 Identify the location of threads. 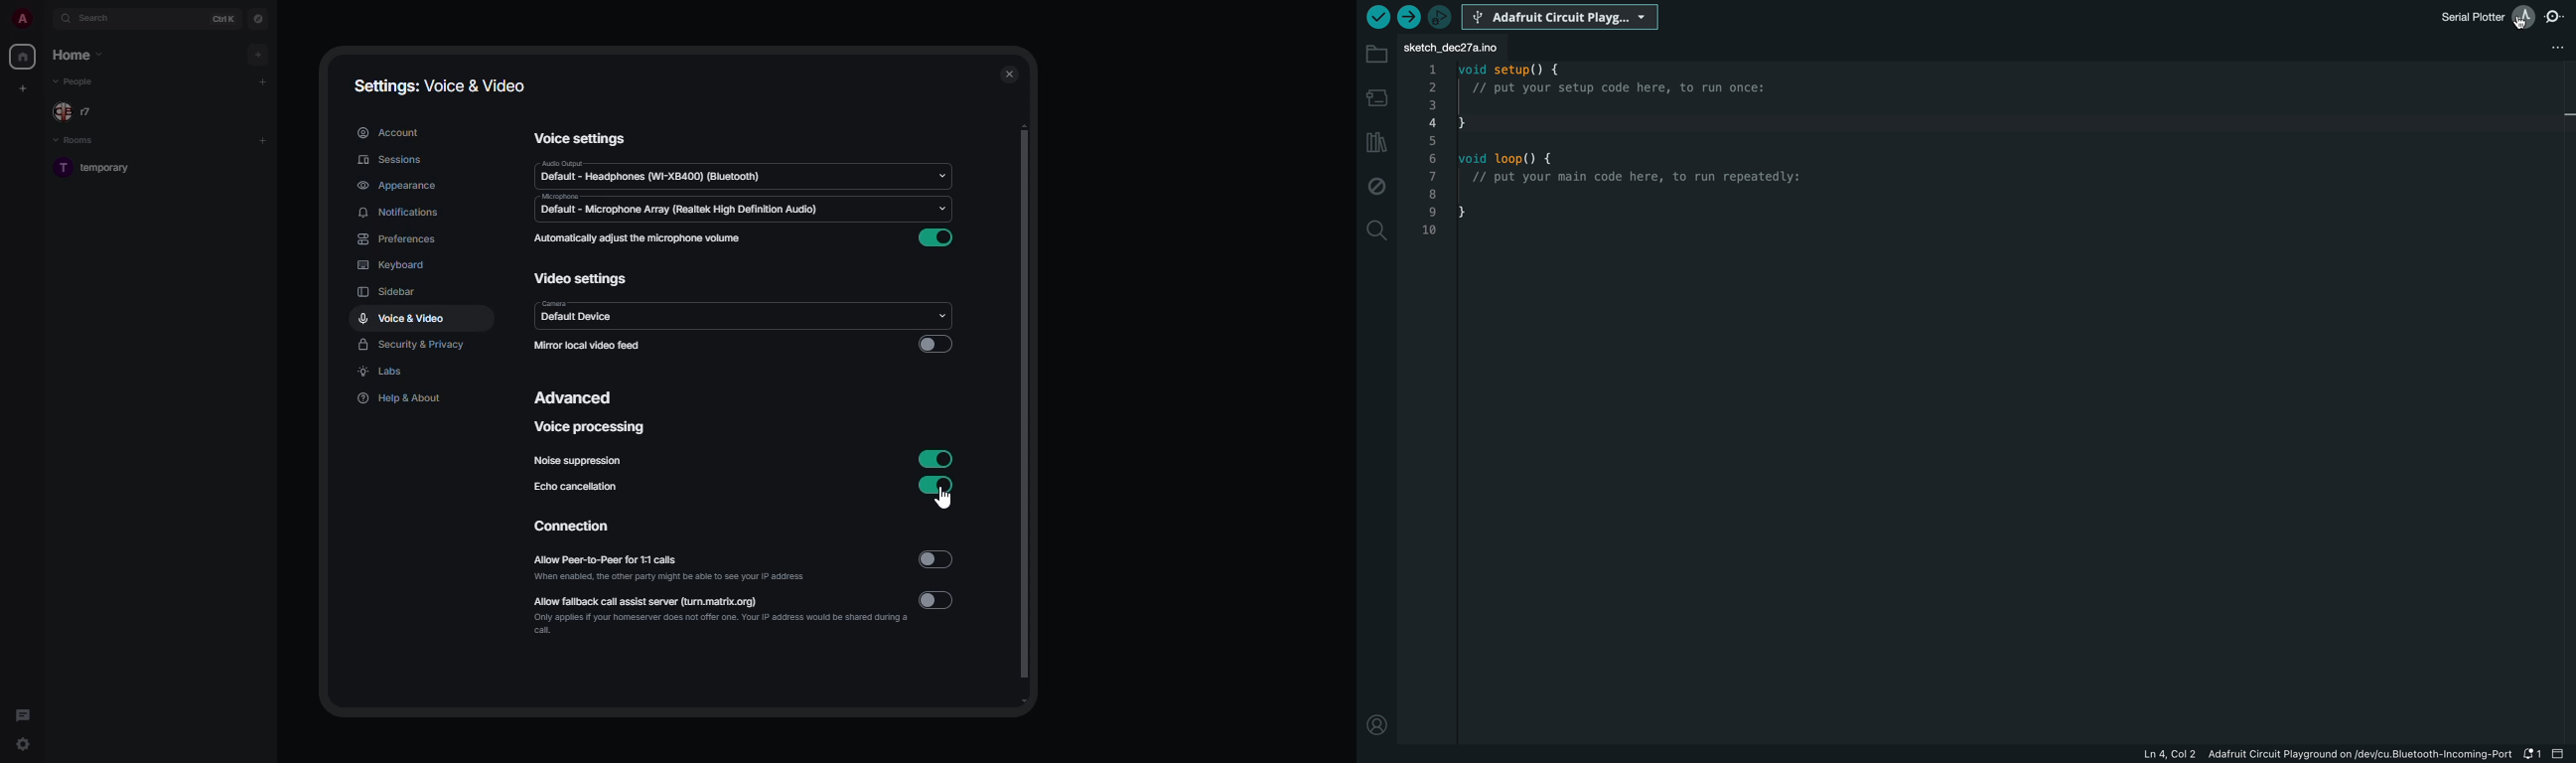
(24, 713).